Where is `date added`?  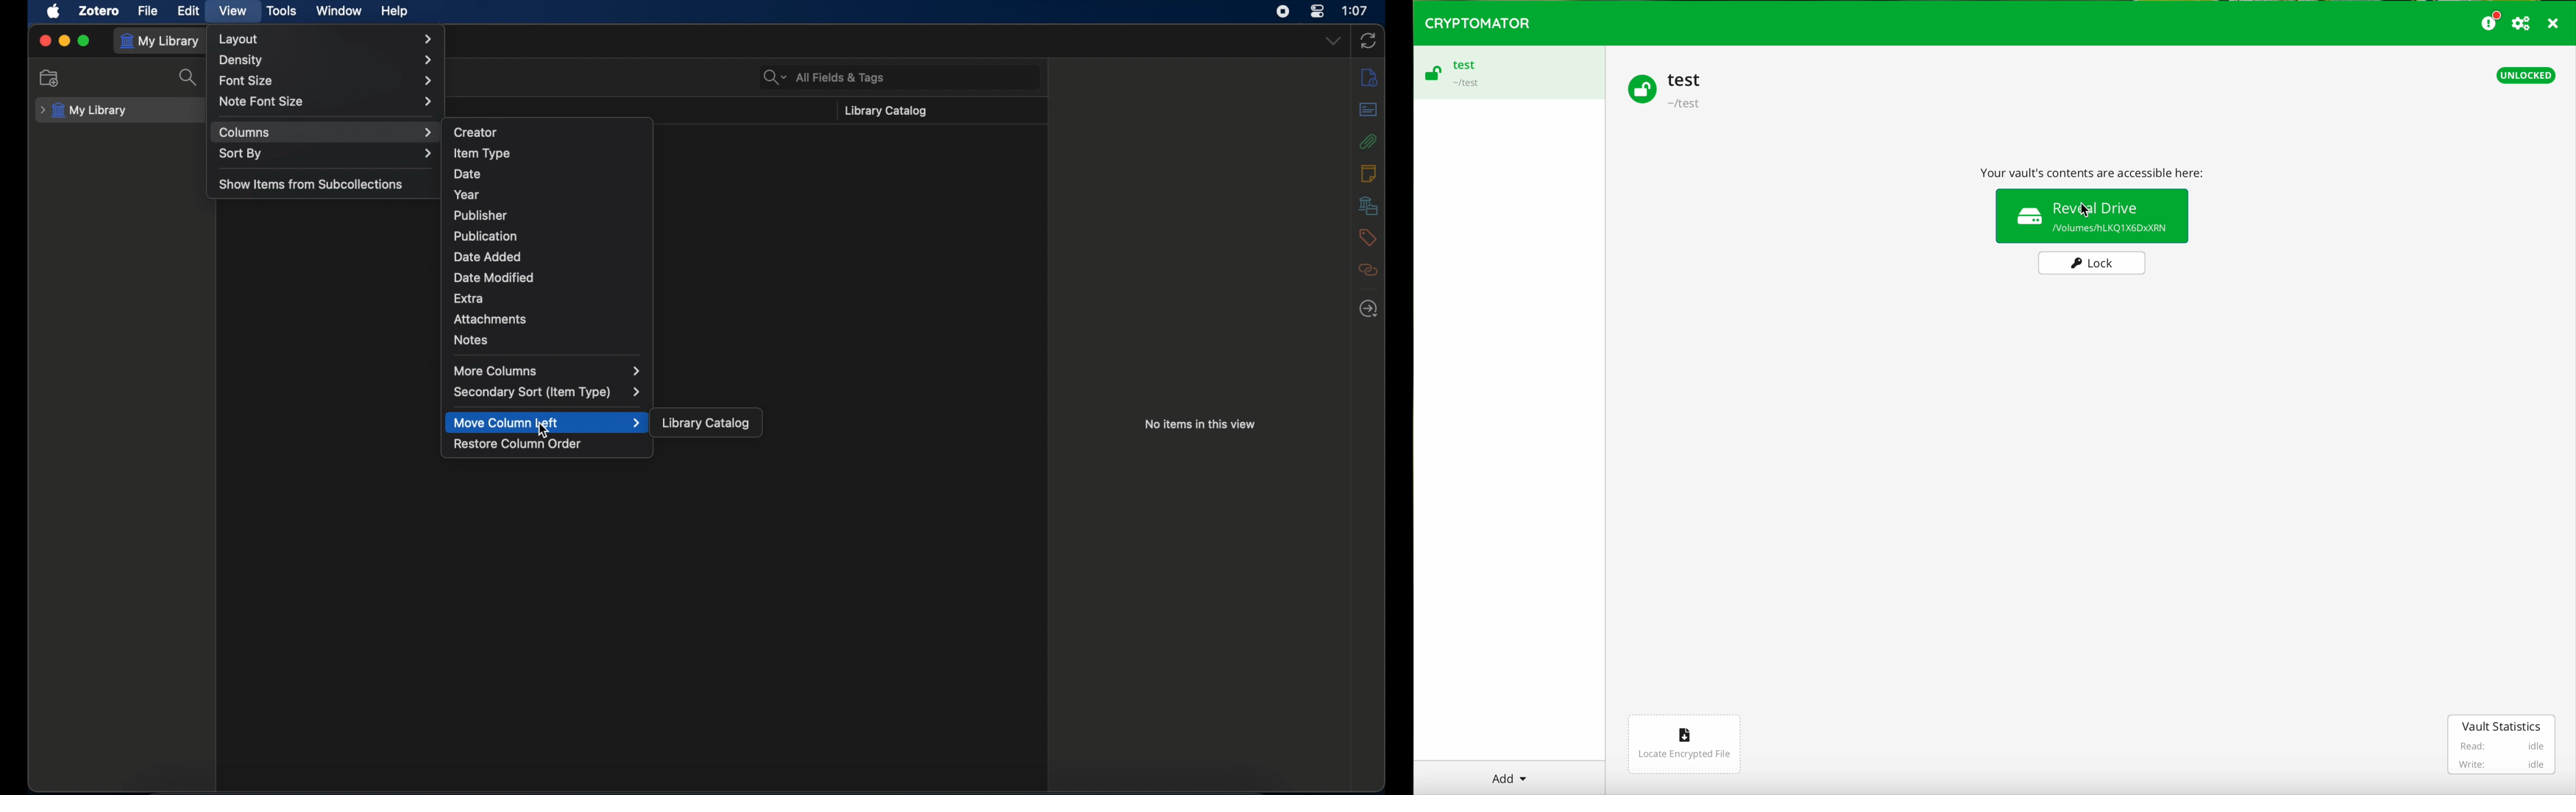
date added is located at coordinates (487, 256).